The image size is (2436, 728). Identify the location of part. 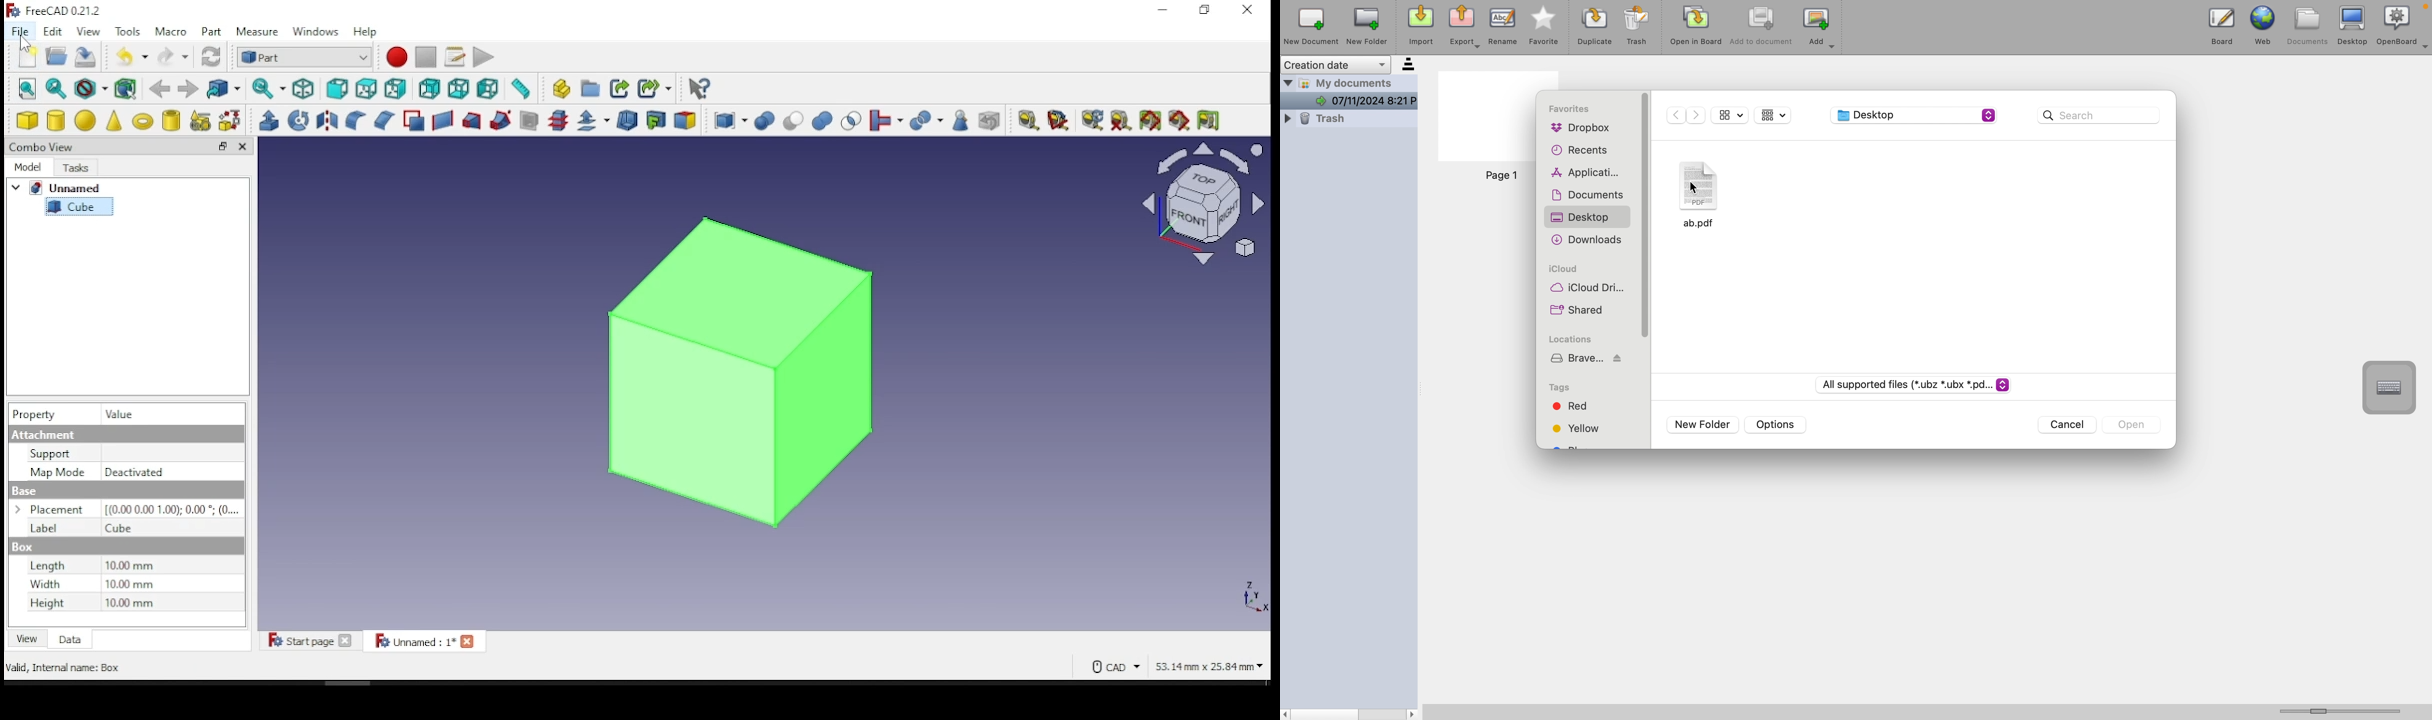
(214, 31).